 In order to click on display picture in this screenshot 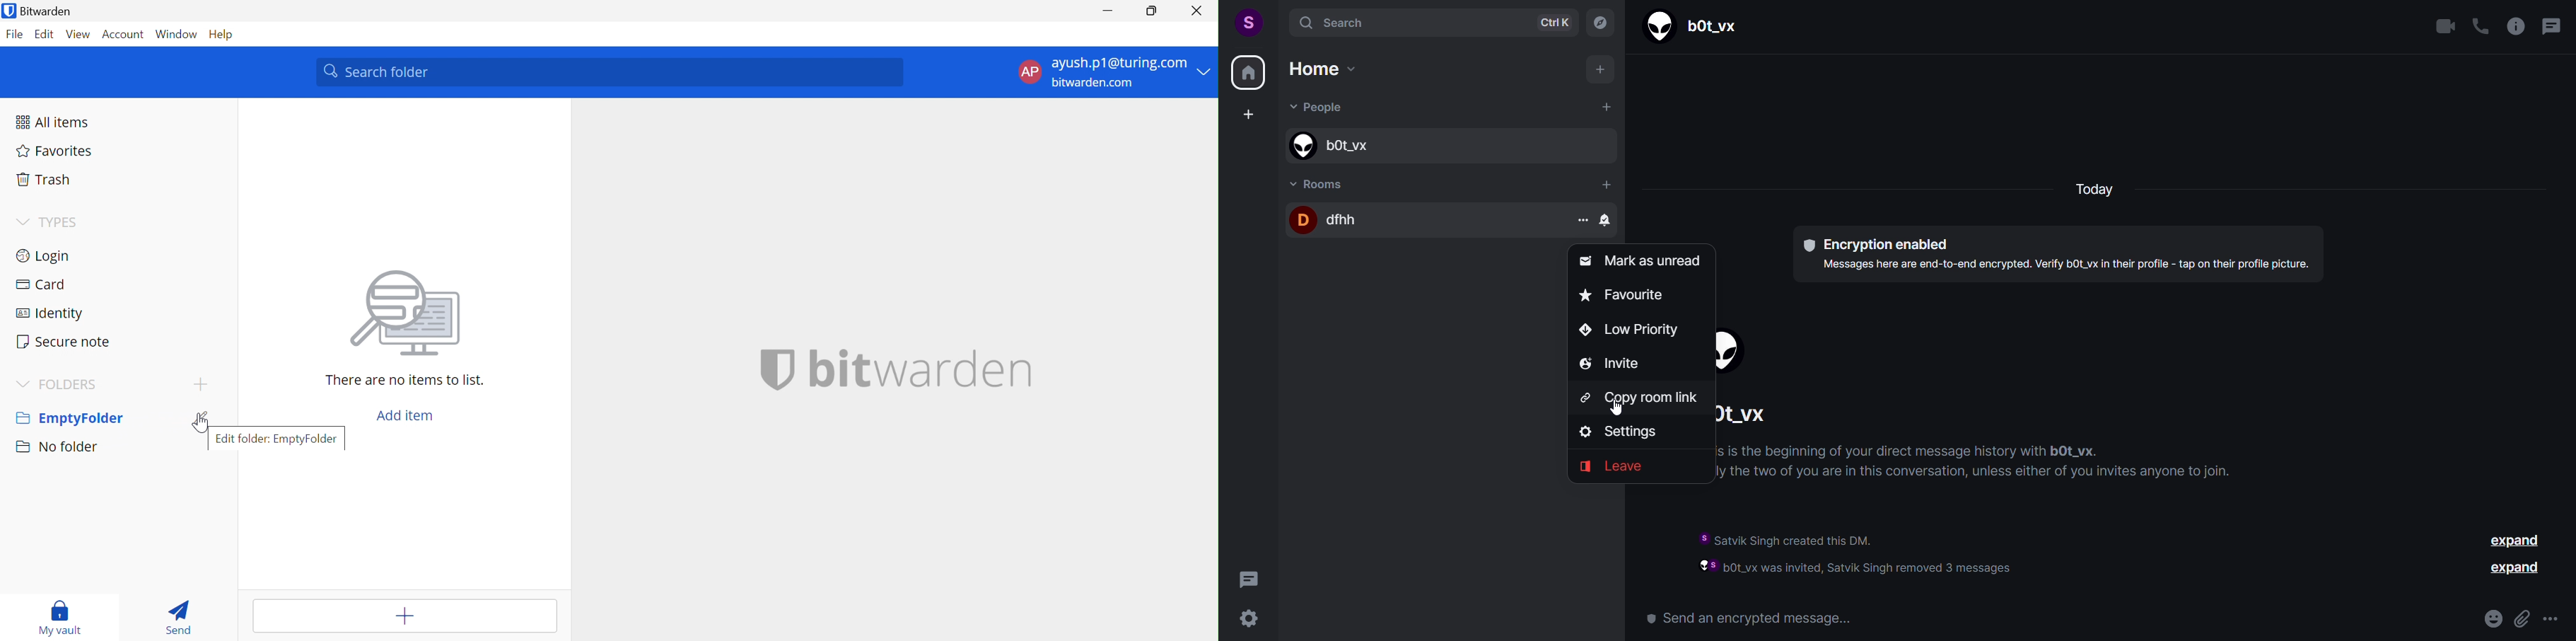, I will do `click(1737, 352)`.